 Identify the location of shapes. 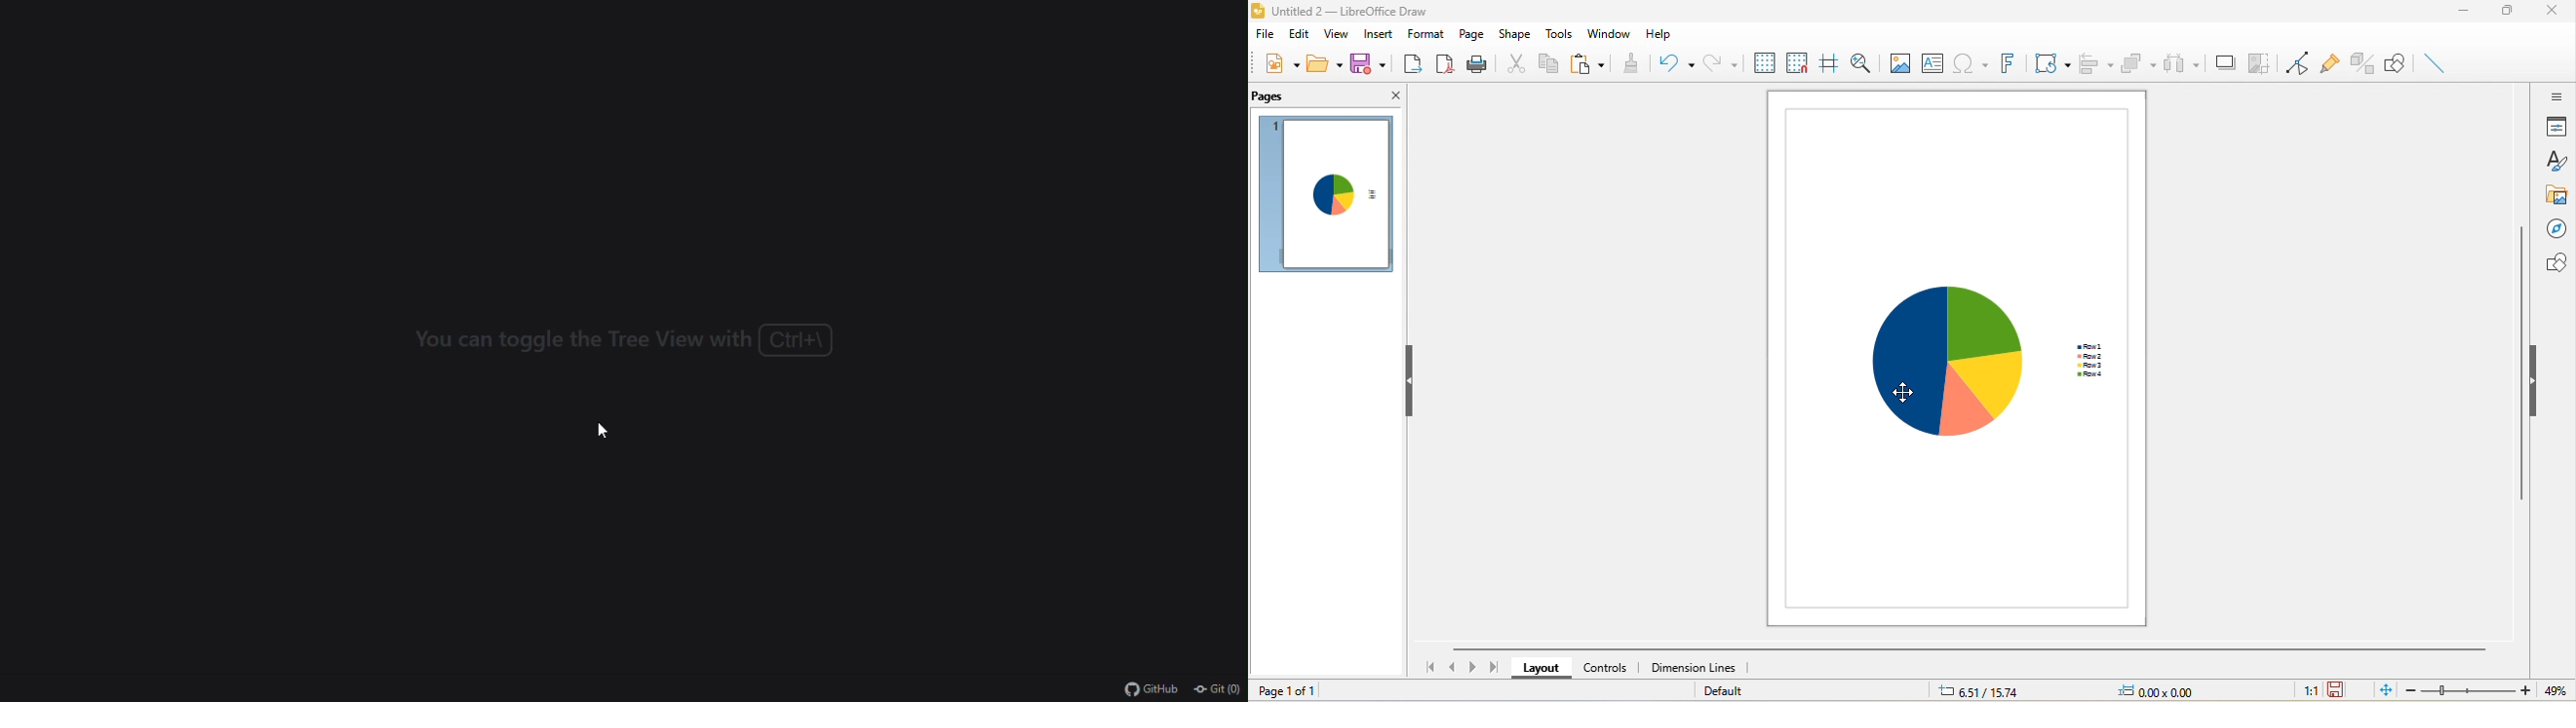
(2554, 263).